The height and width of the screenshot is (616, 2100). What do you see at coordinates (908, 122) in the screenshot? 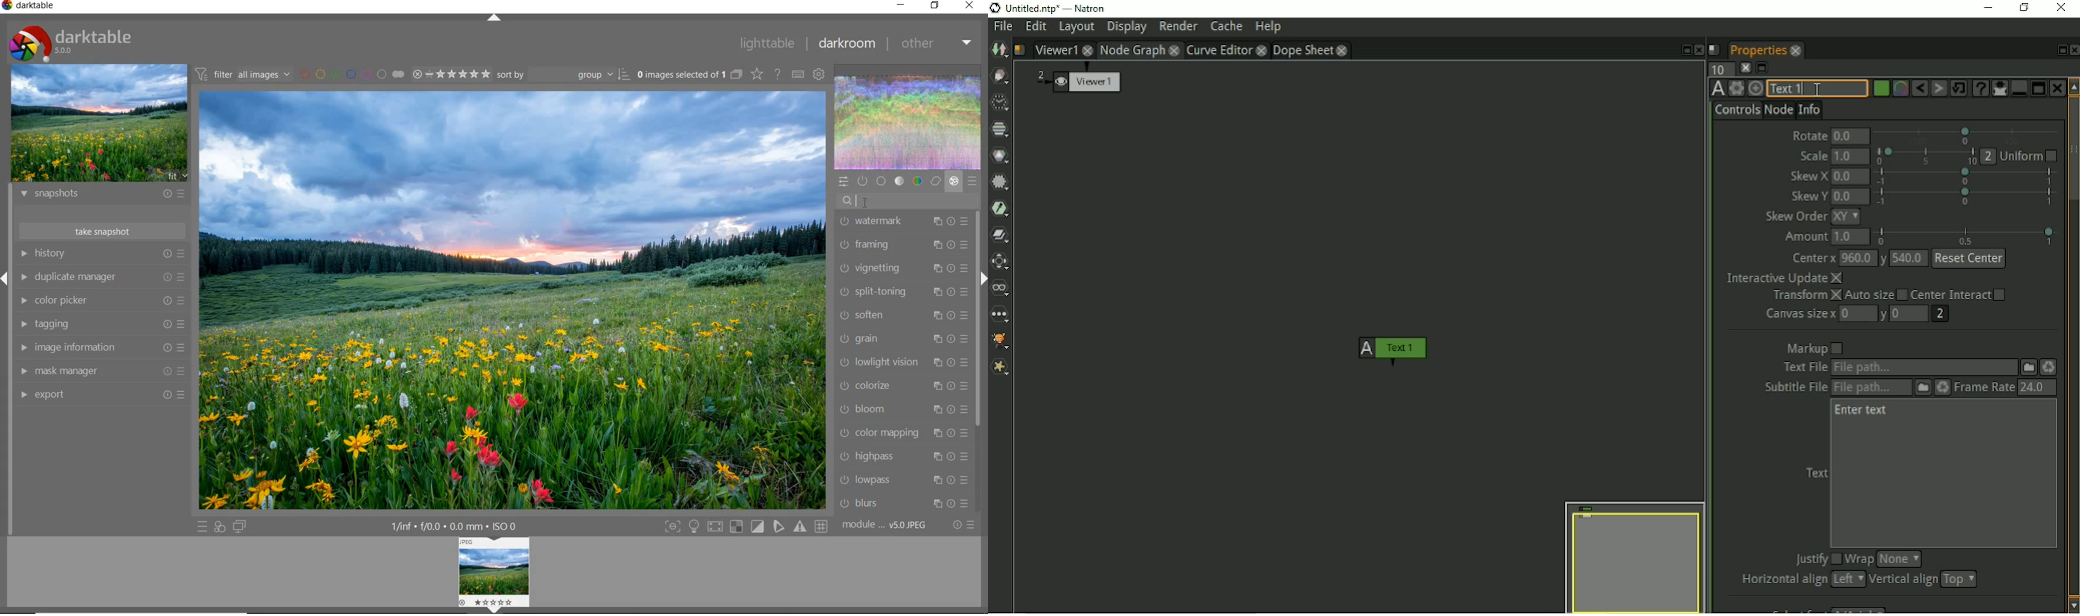
I see `waveform` at bounding box center [908, 122].